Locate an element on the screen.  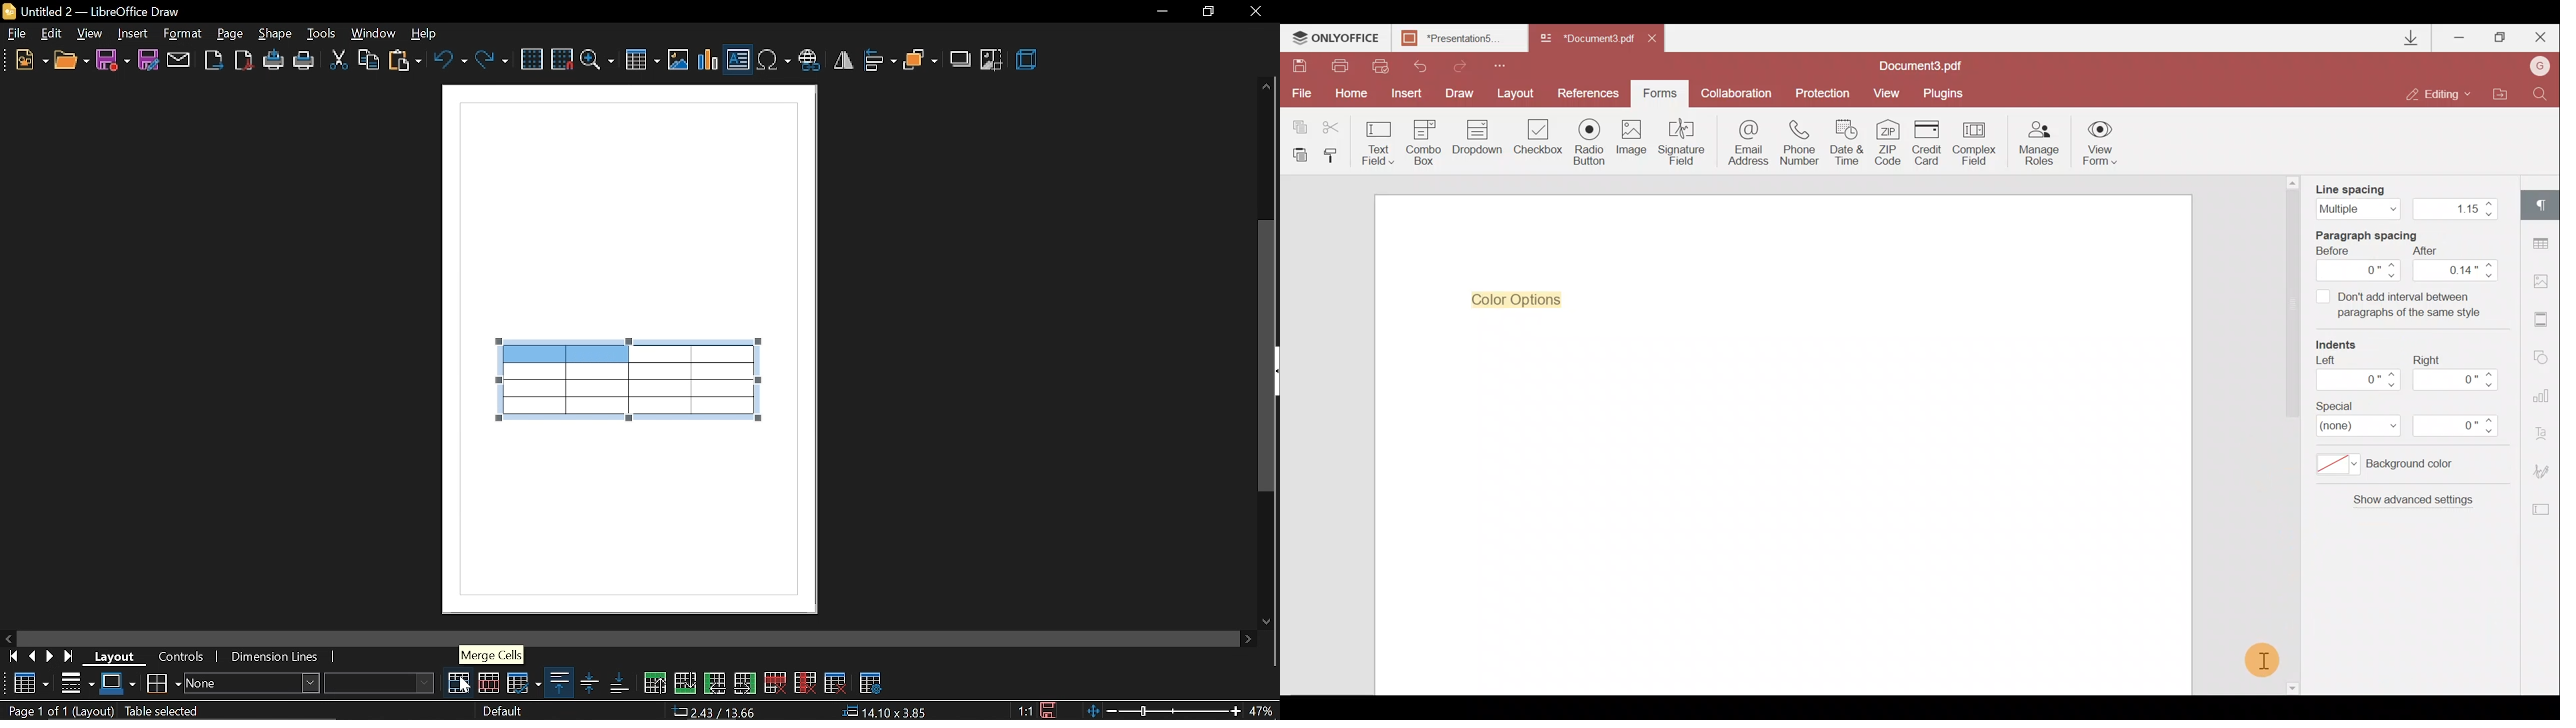
zoom is located at coordinates (598, 60).